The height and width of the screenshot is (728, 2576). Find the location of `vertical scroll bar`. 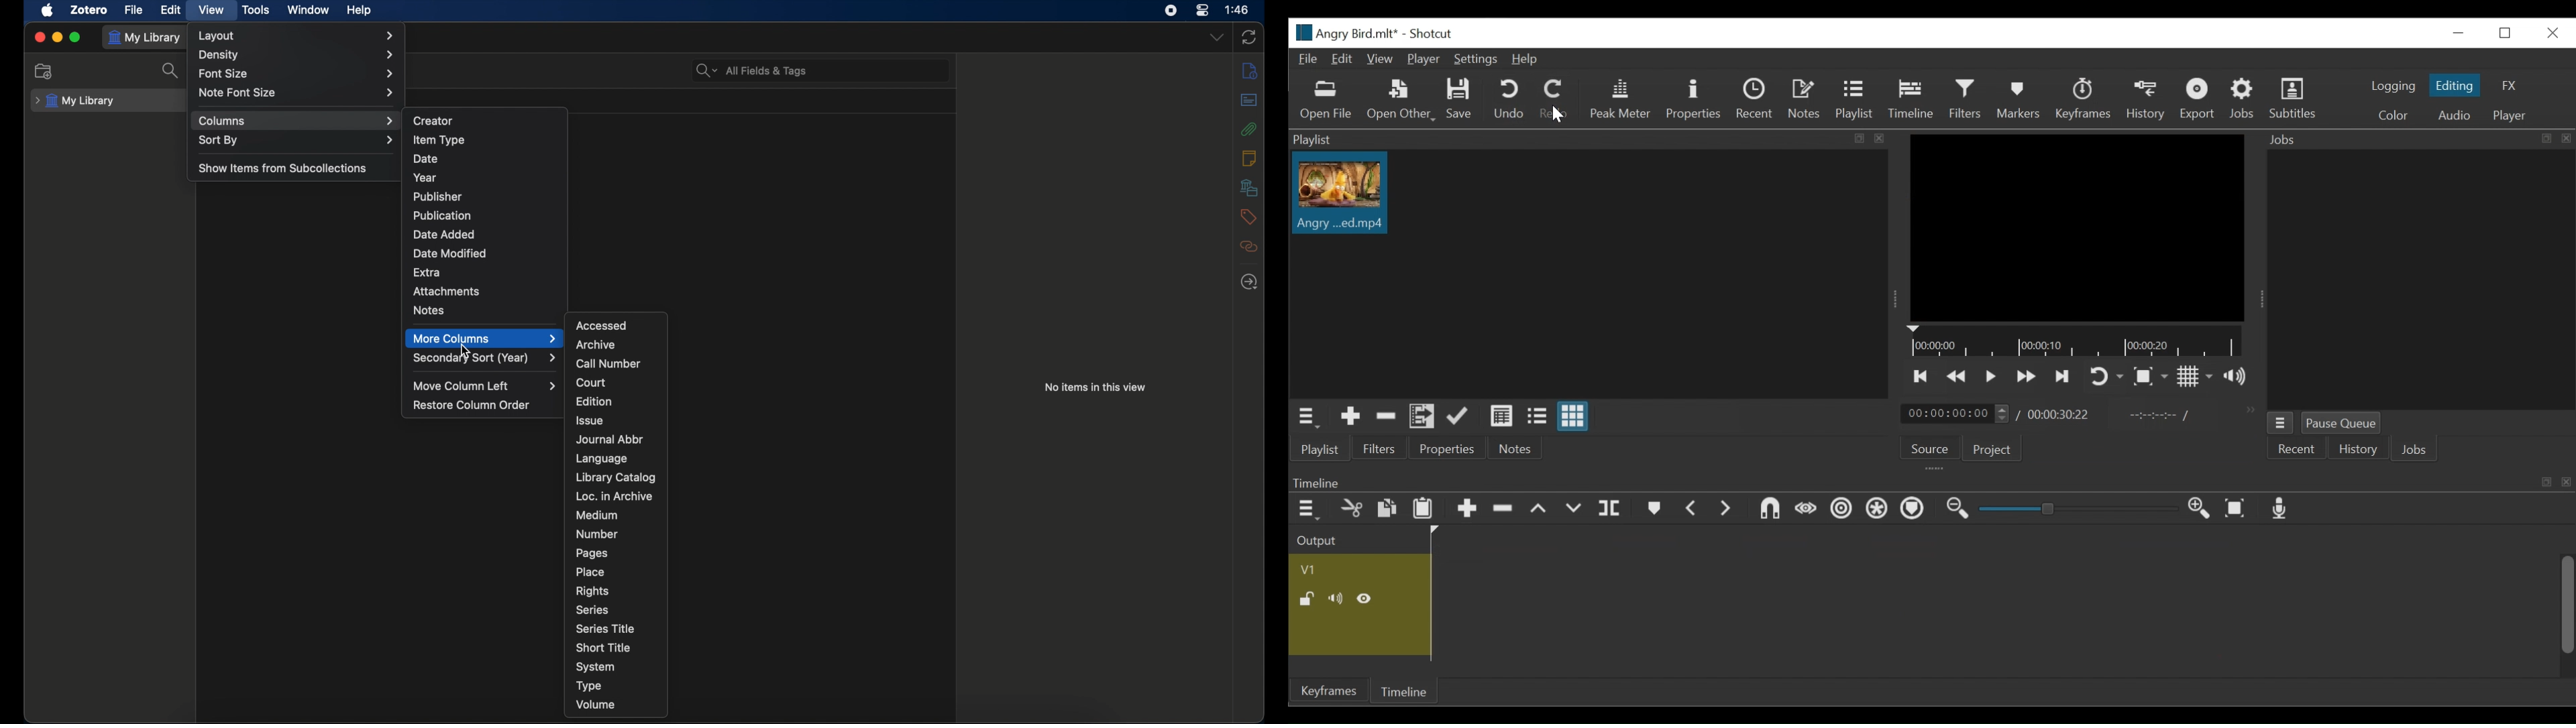

vertical scroll bar is located at coordinates (2559, 615).